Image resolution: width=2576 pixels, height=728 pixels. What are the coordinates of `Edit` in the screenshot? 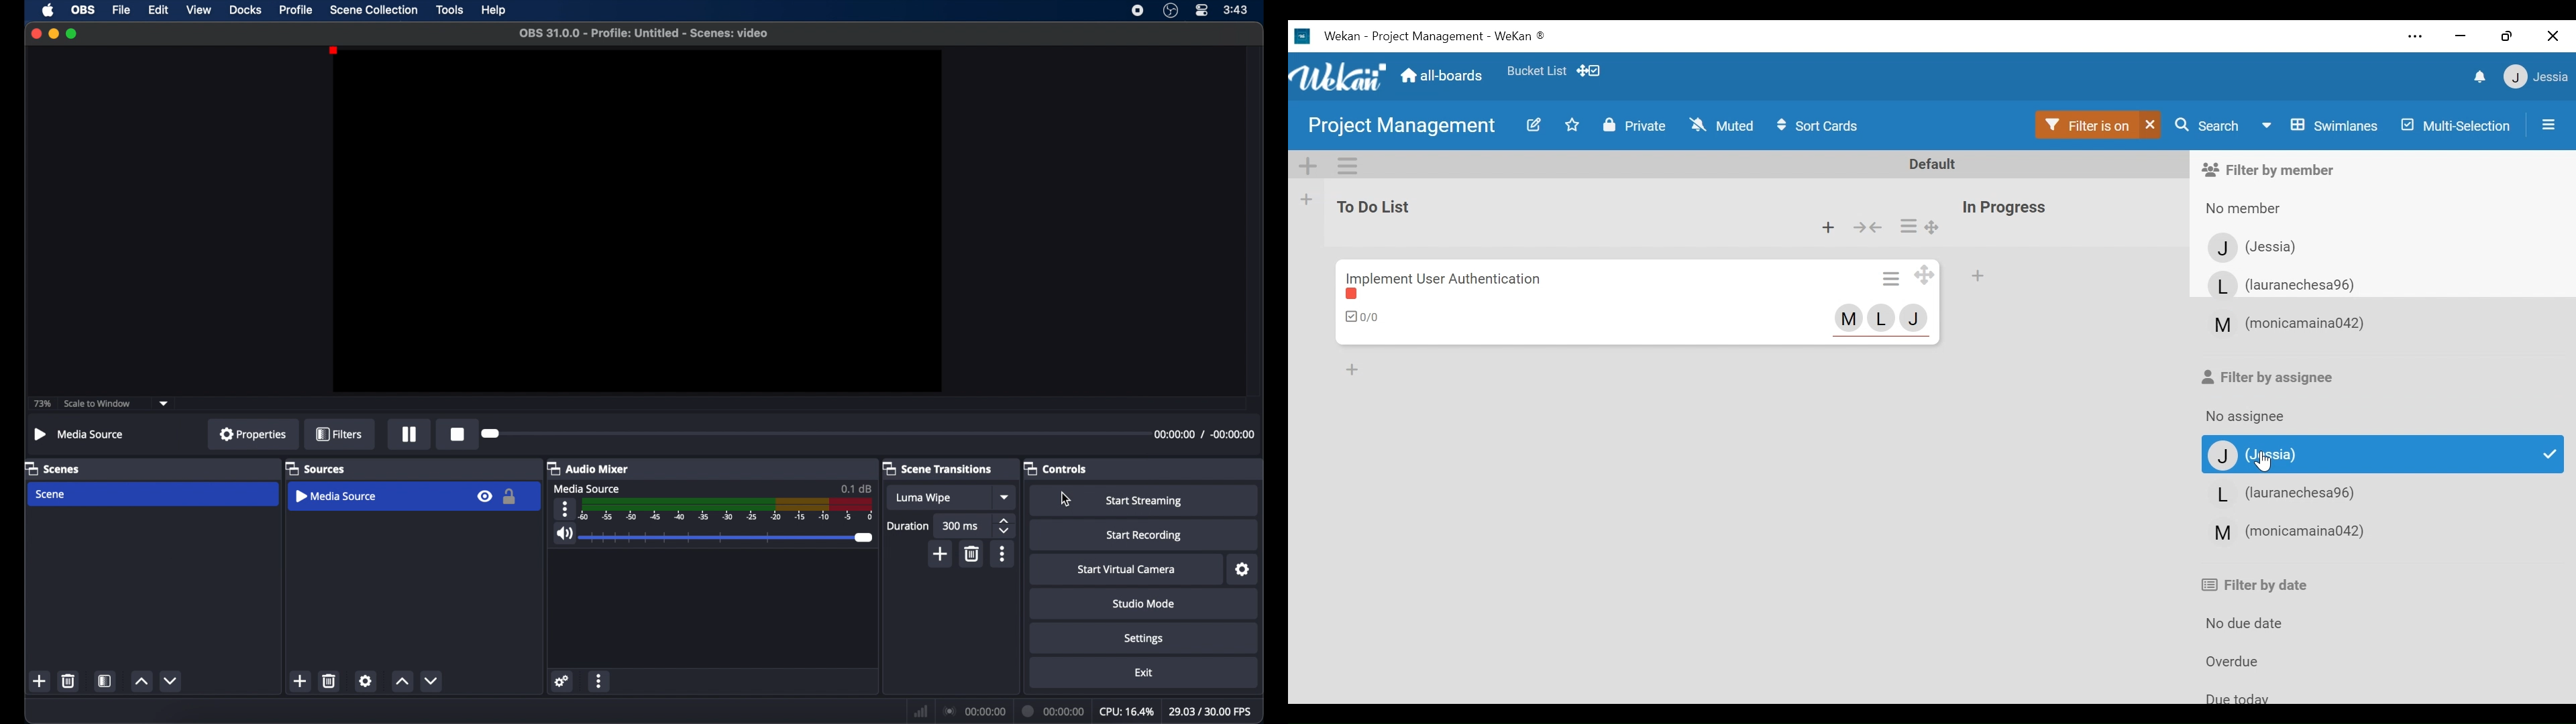 It's located at (1534, 124).